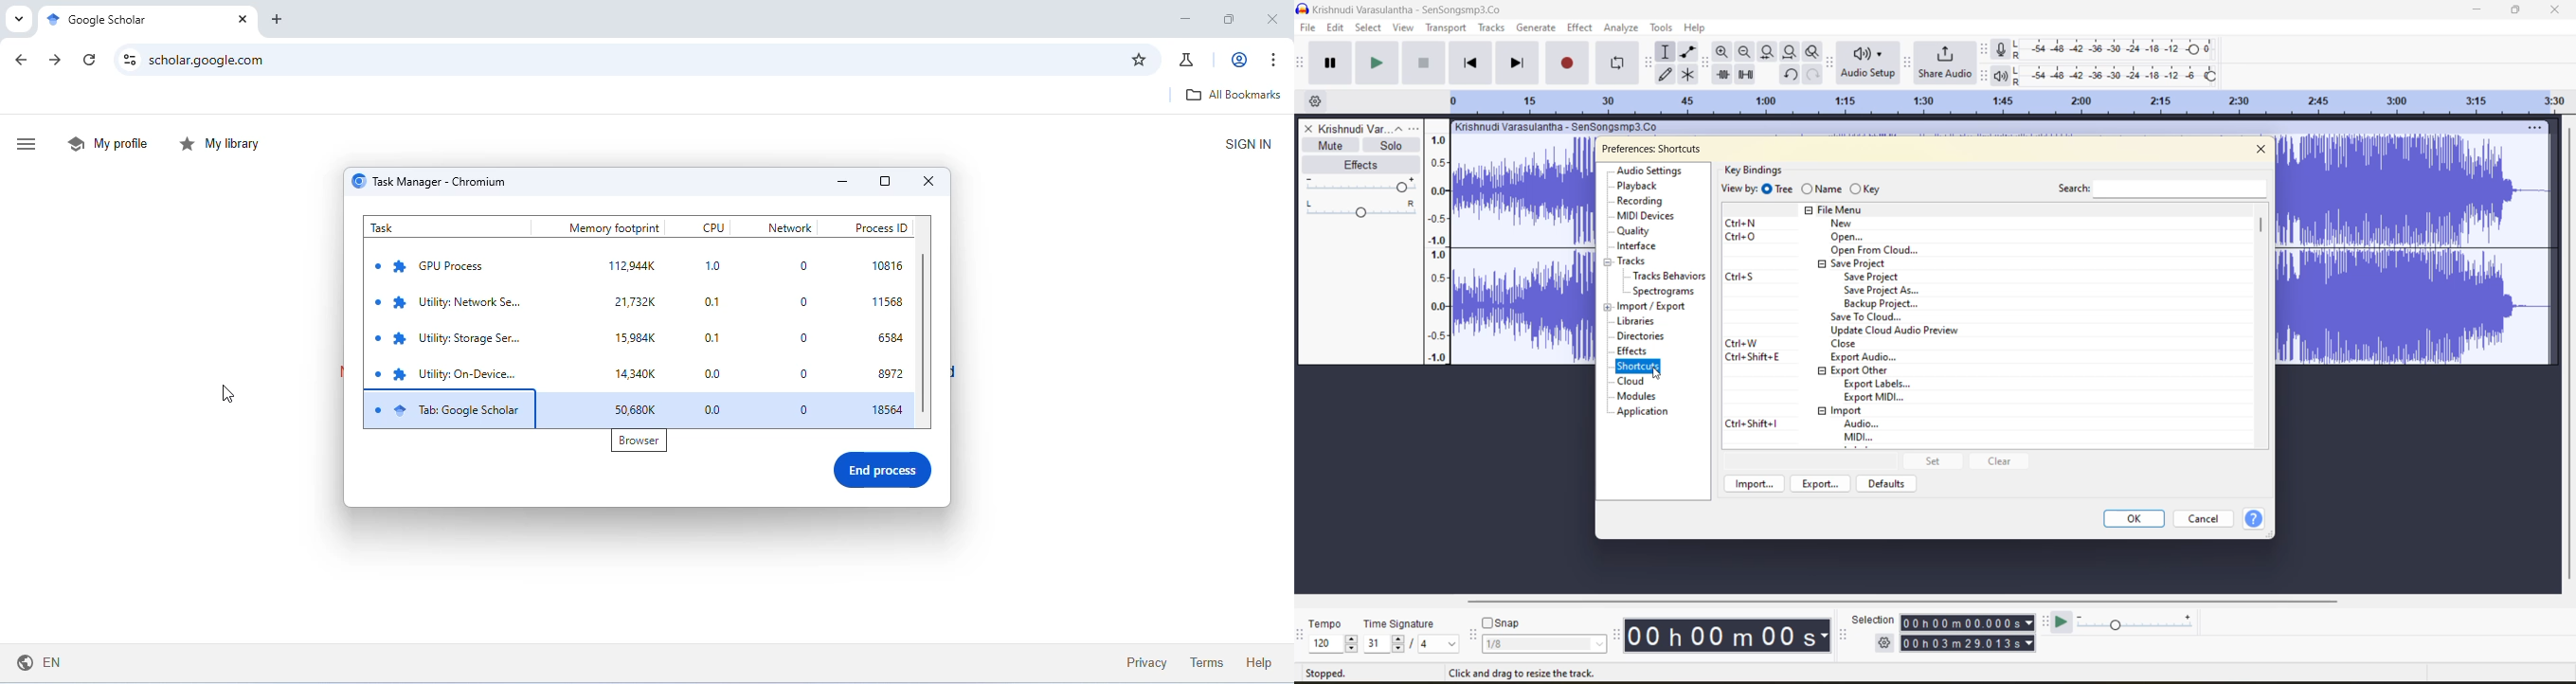 This screenshot has height=700, width=2576. Describe the element at coordinates (2048, 622) in the screenshot. I see `play at speed toolbar` at that location.